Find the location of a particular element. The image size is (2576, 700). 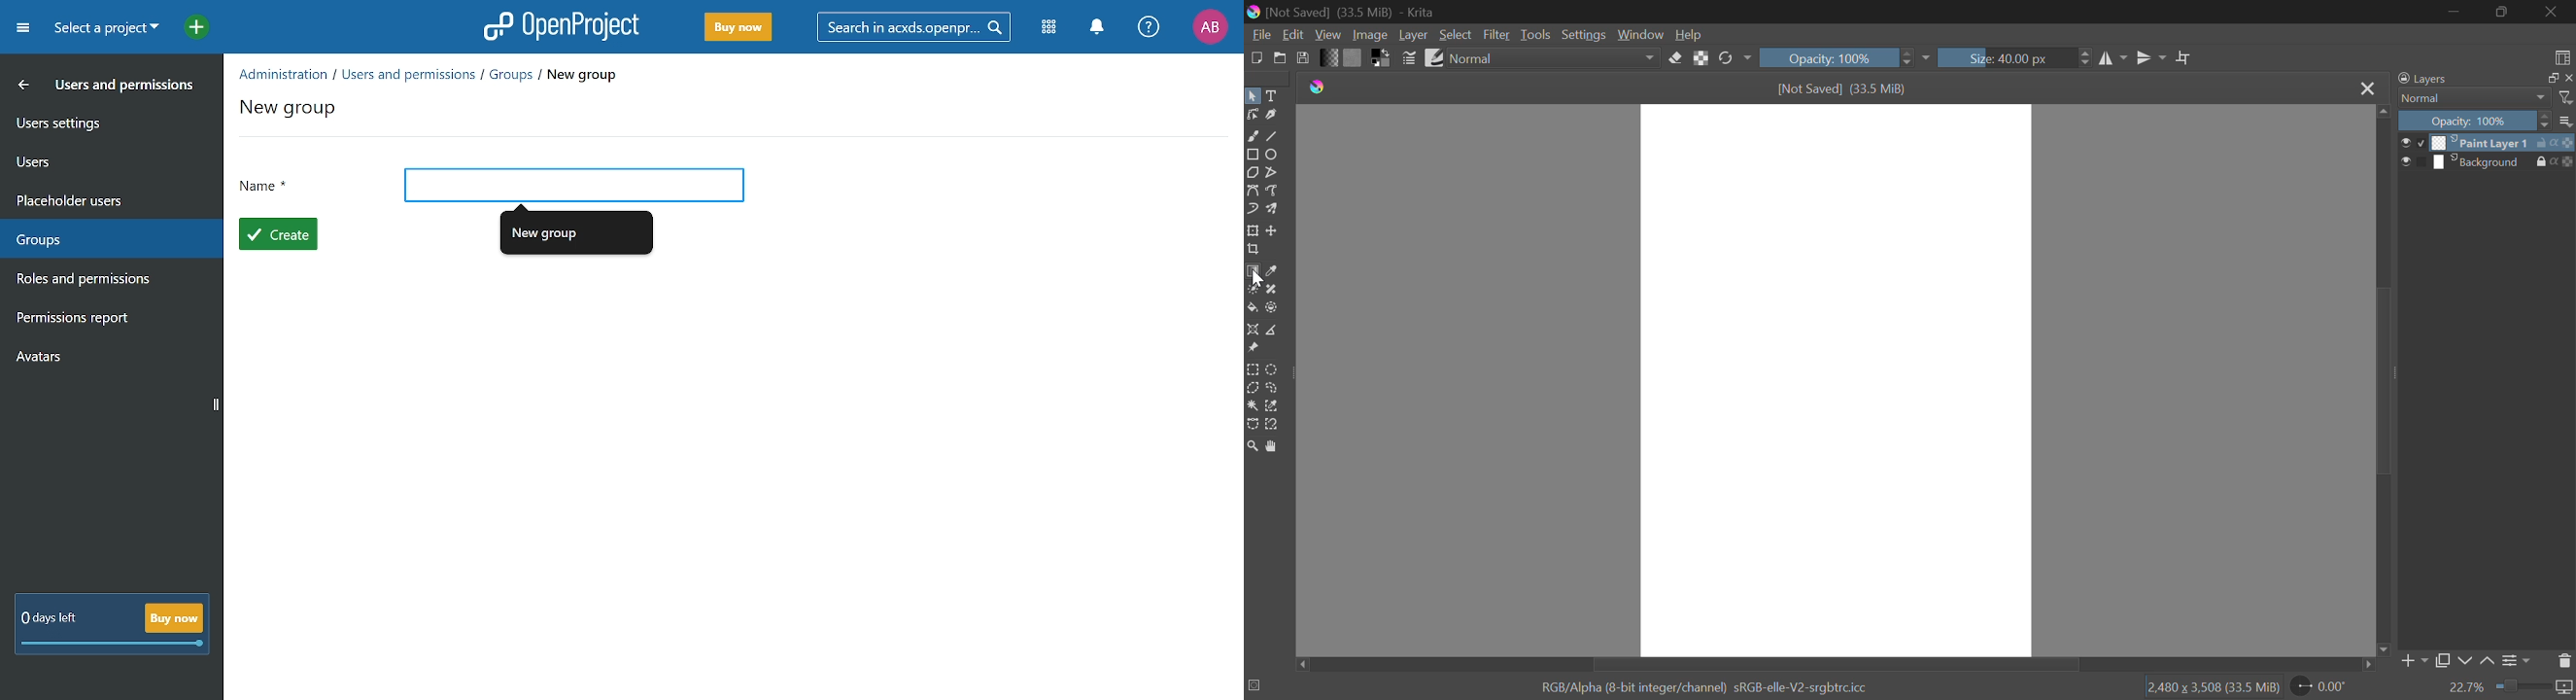

Restore Down is located at coordinates (2456, 11).